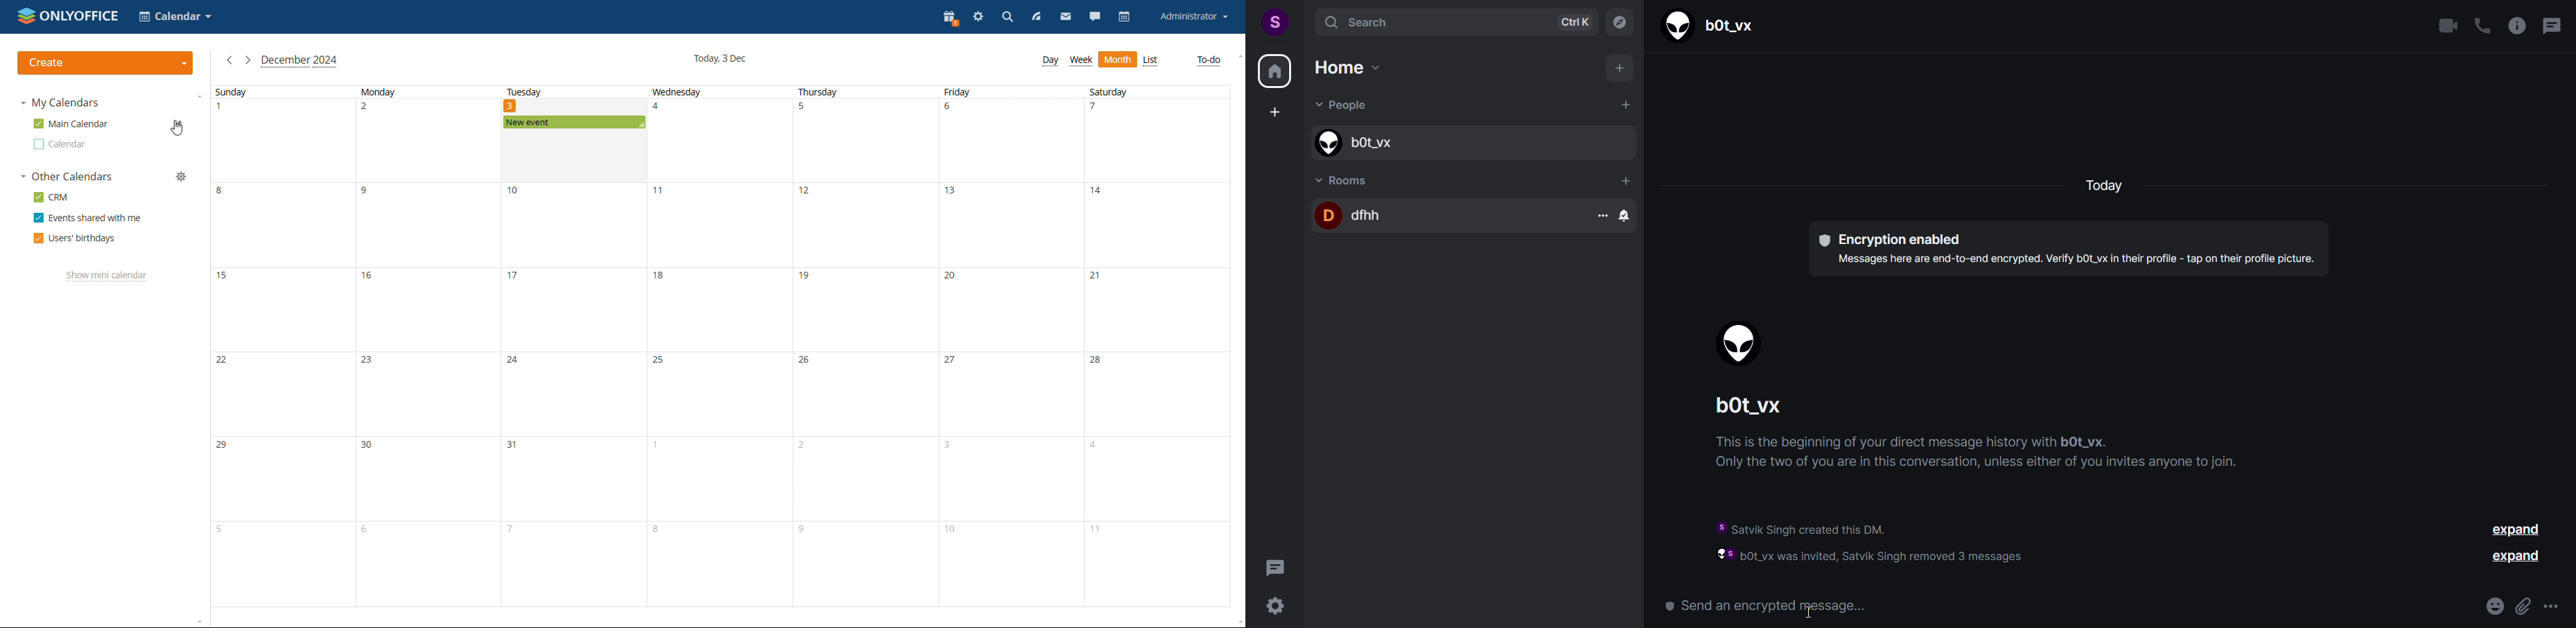  What do you see at coordinates (2490, 606) in the screenshot?
I see `emoji` at bounding box center [2490, 606].